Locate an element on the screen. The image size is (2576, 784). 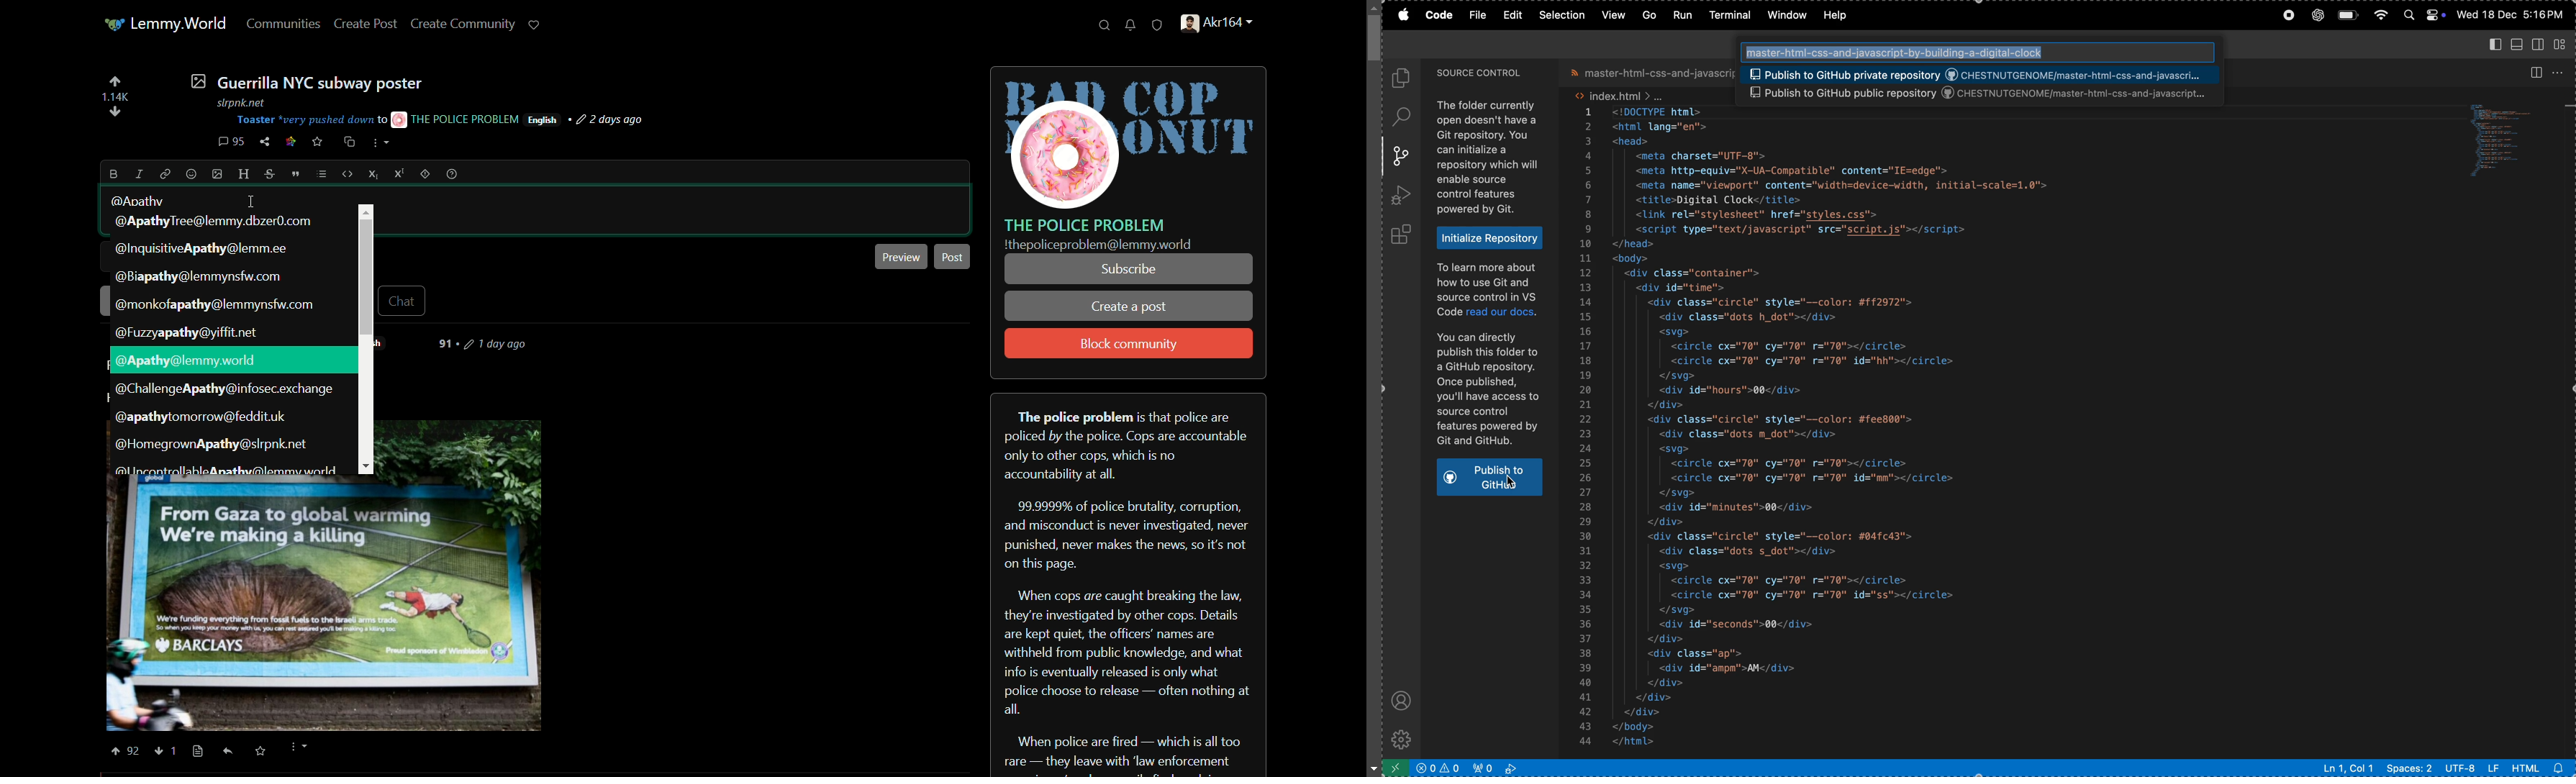
bold is located at coordinates (114, 174).